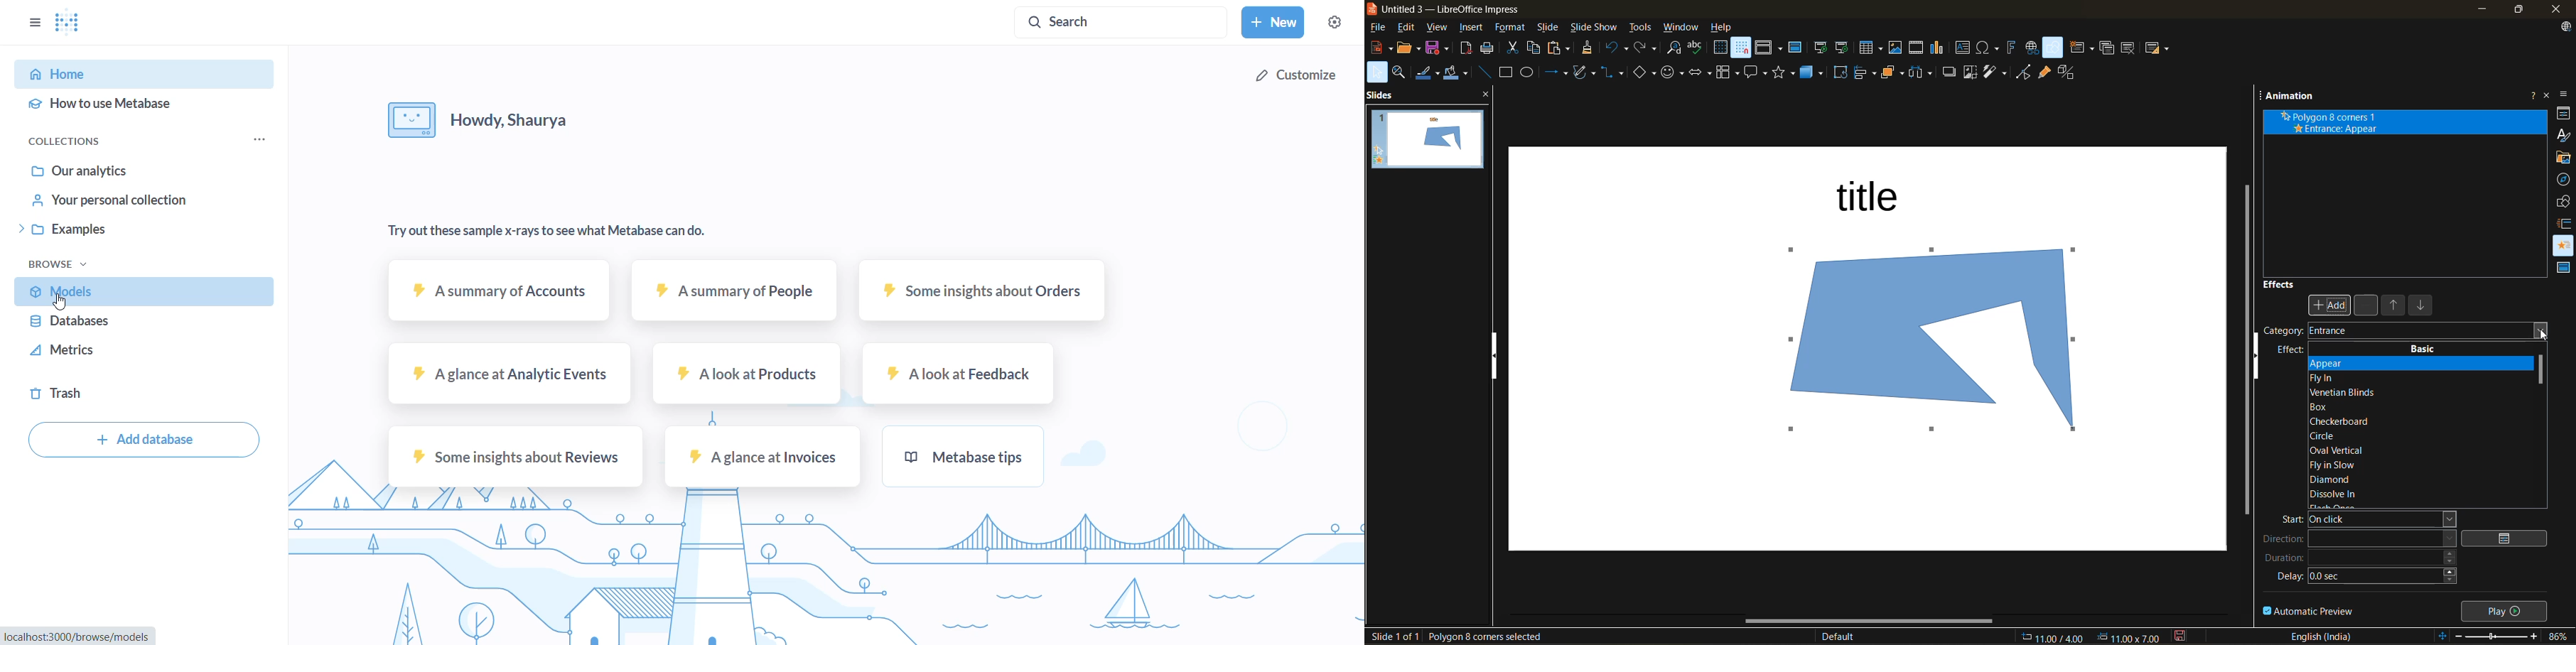  What do you see at coordinates (2334, 364) in the screenshot?
I see `appear` at bounding box center [2334, 364].